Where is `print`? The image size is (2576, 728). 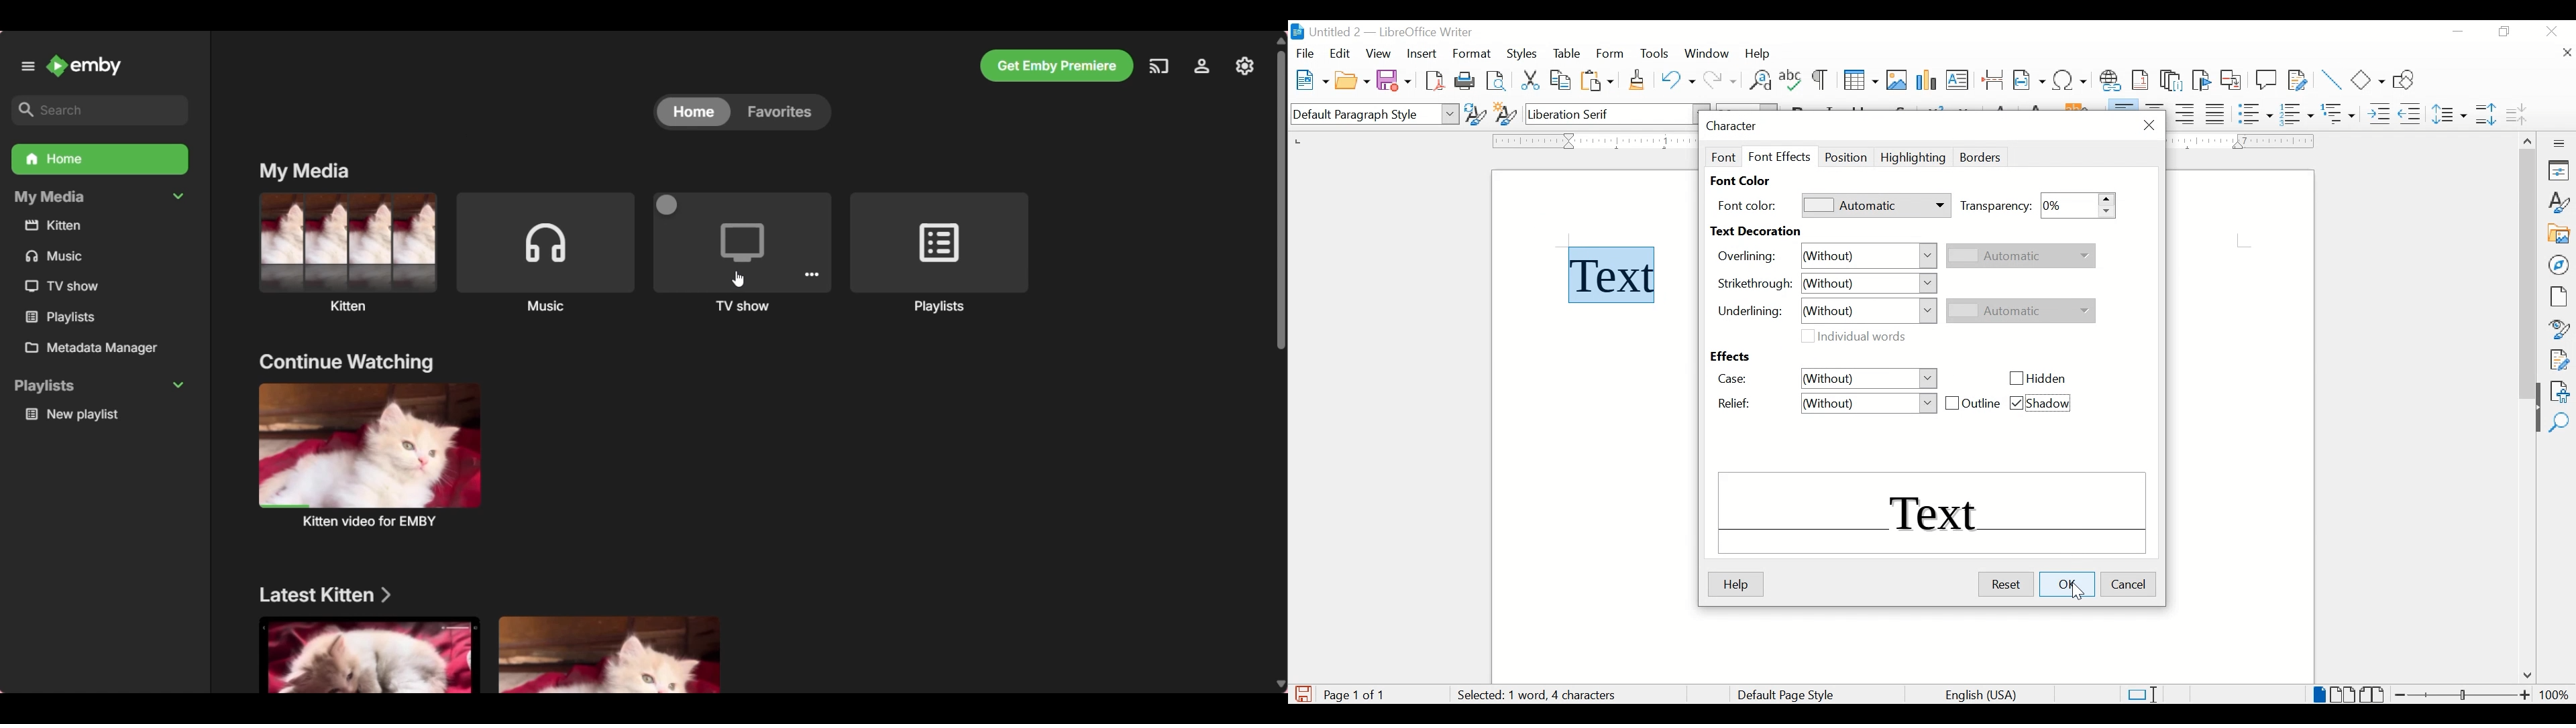 print is located at coordinates (1465, 80).